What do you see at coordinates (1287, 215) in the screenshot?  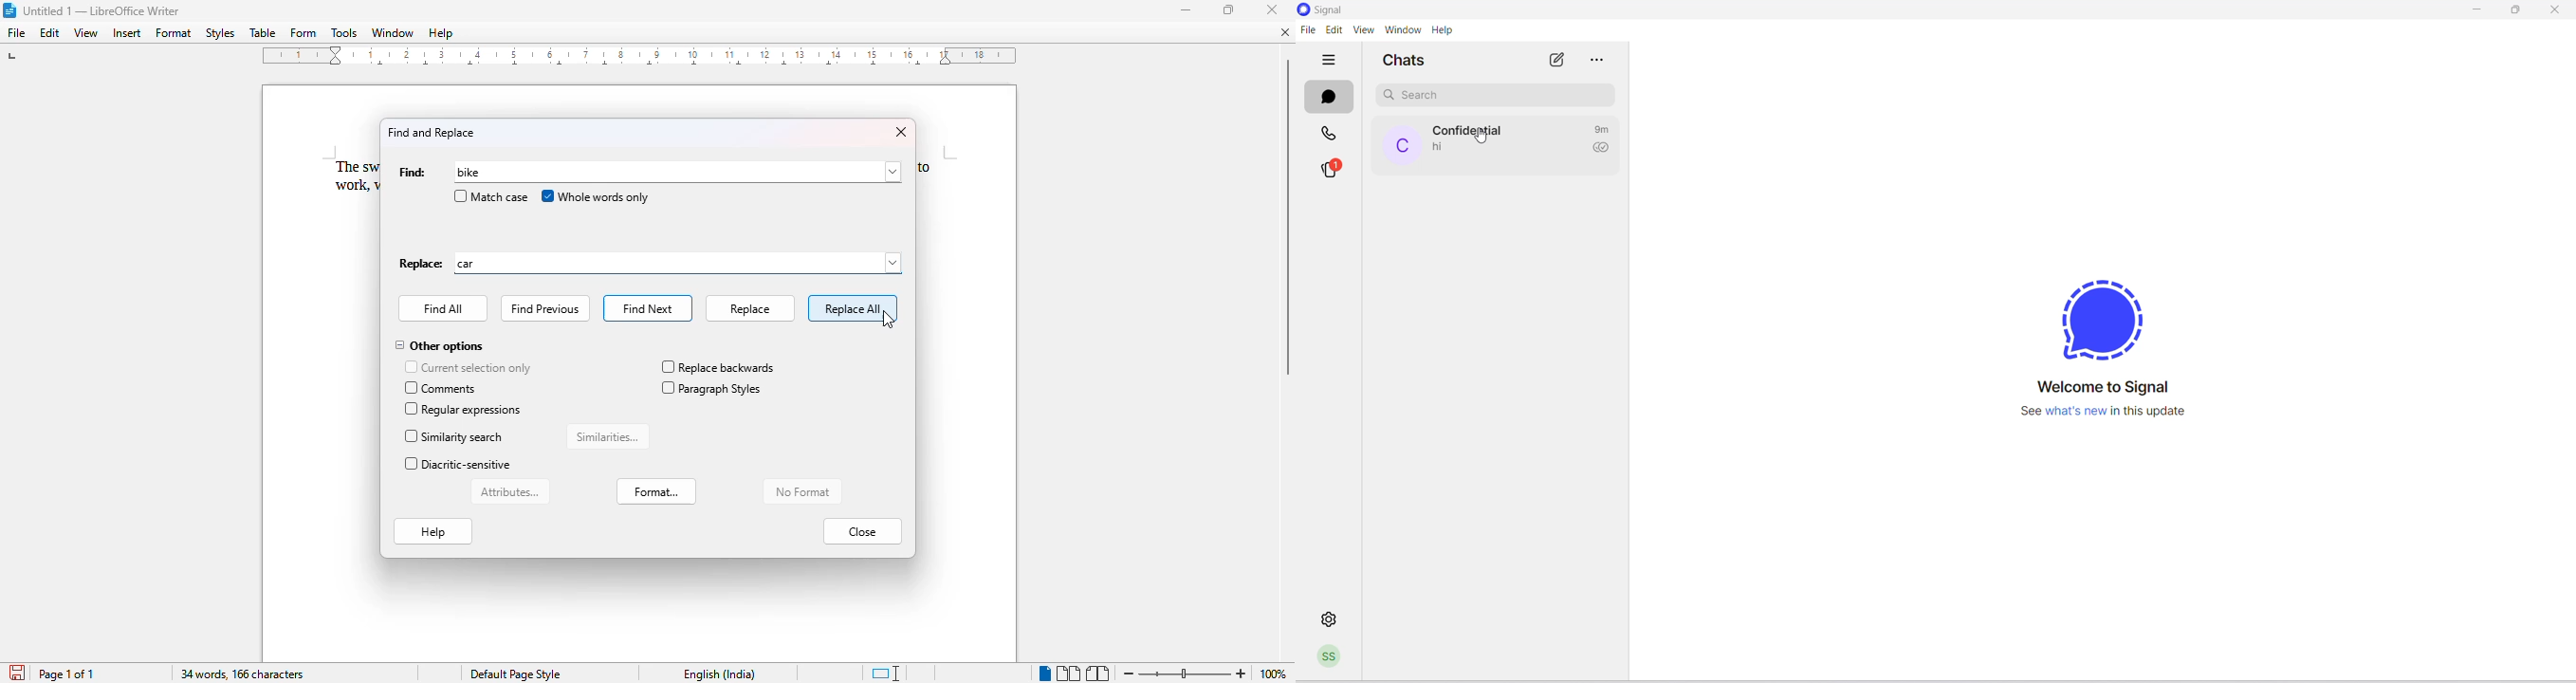 I see `Vertical scroll bar` at bounding box center [1287, 215].